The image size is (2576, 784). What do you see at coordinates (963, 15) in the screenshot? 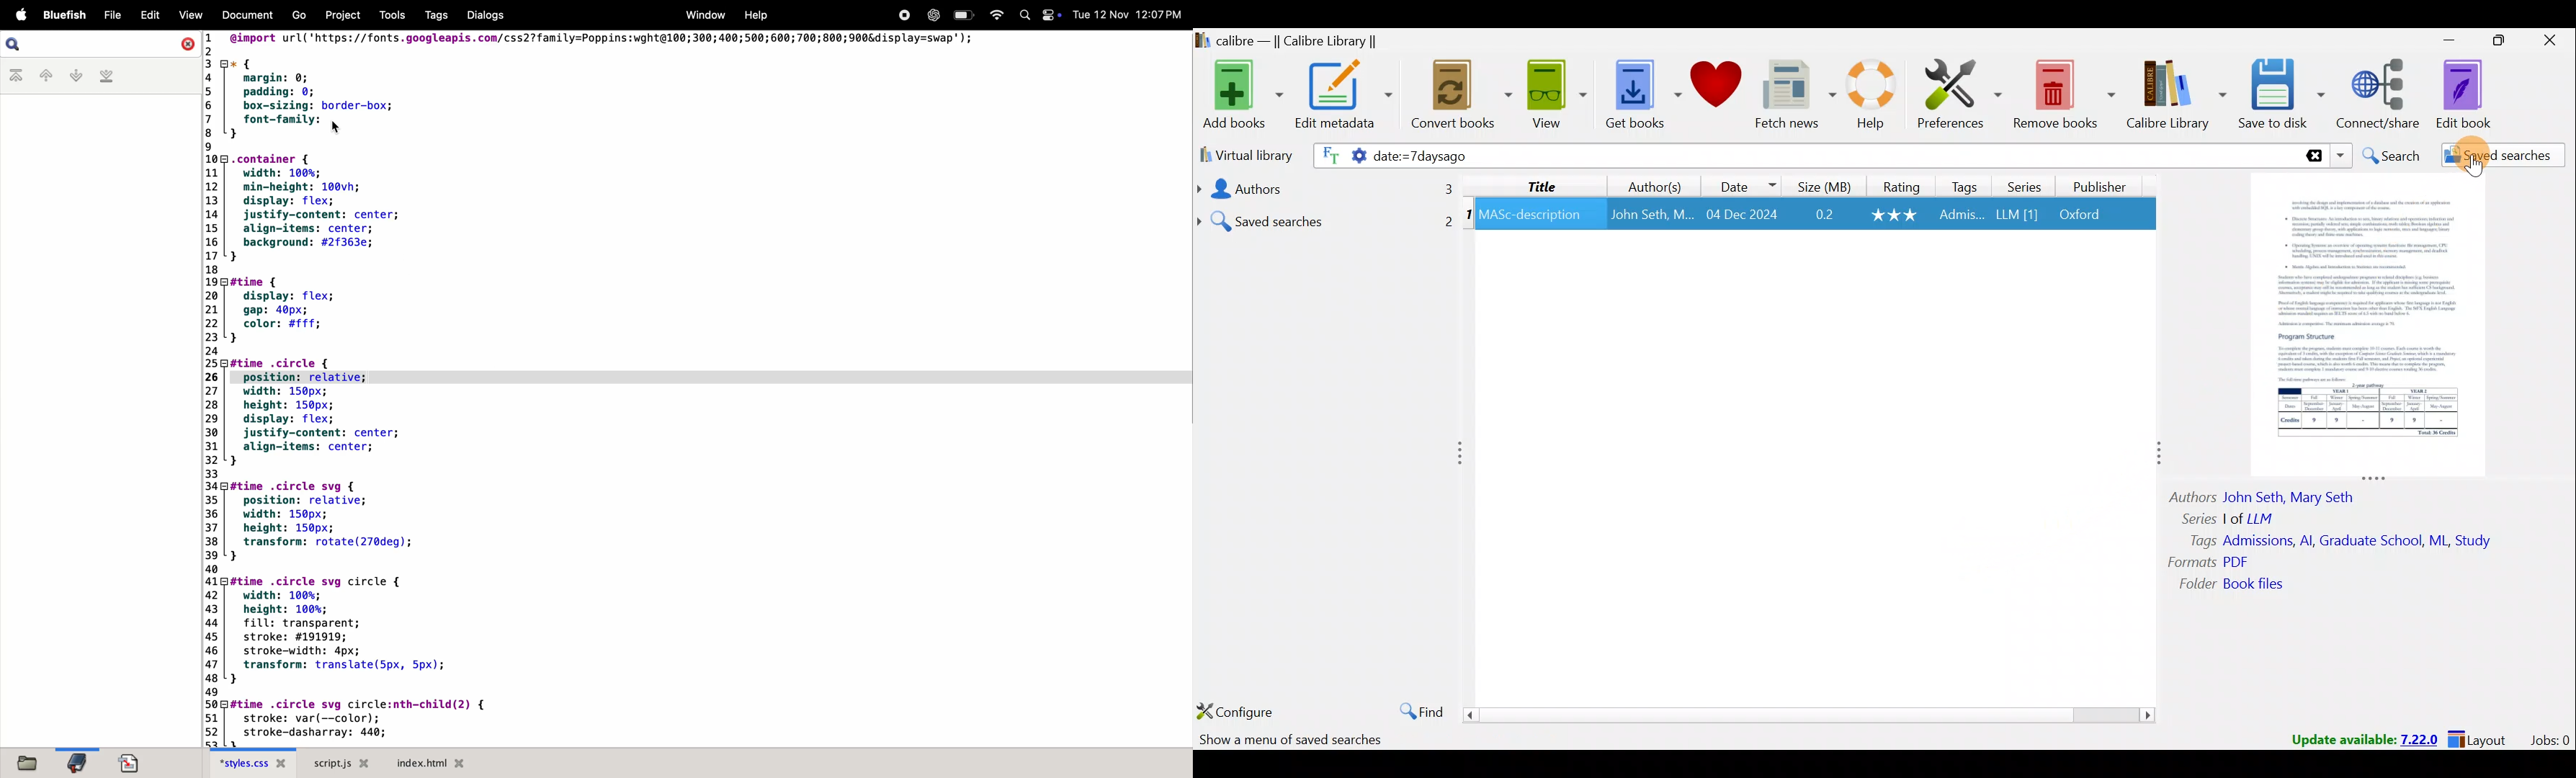
I see `battery` at bounding box center [963, 15].